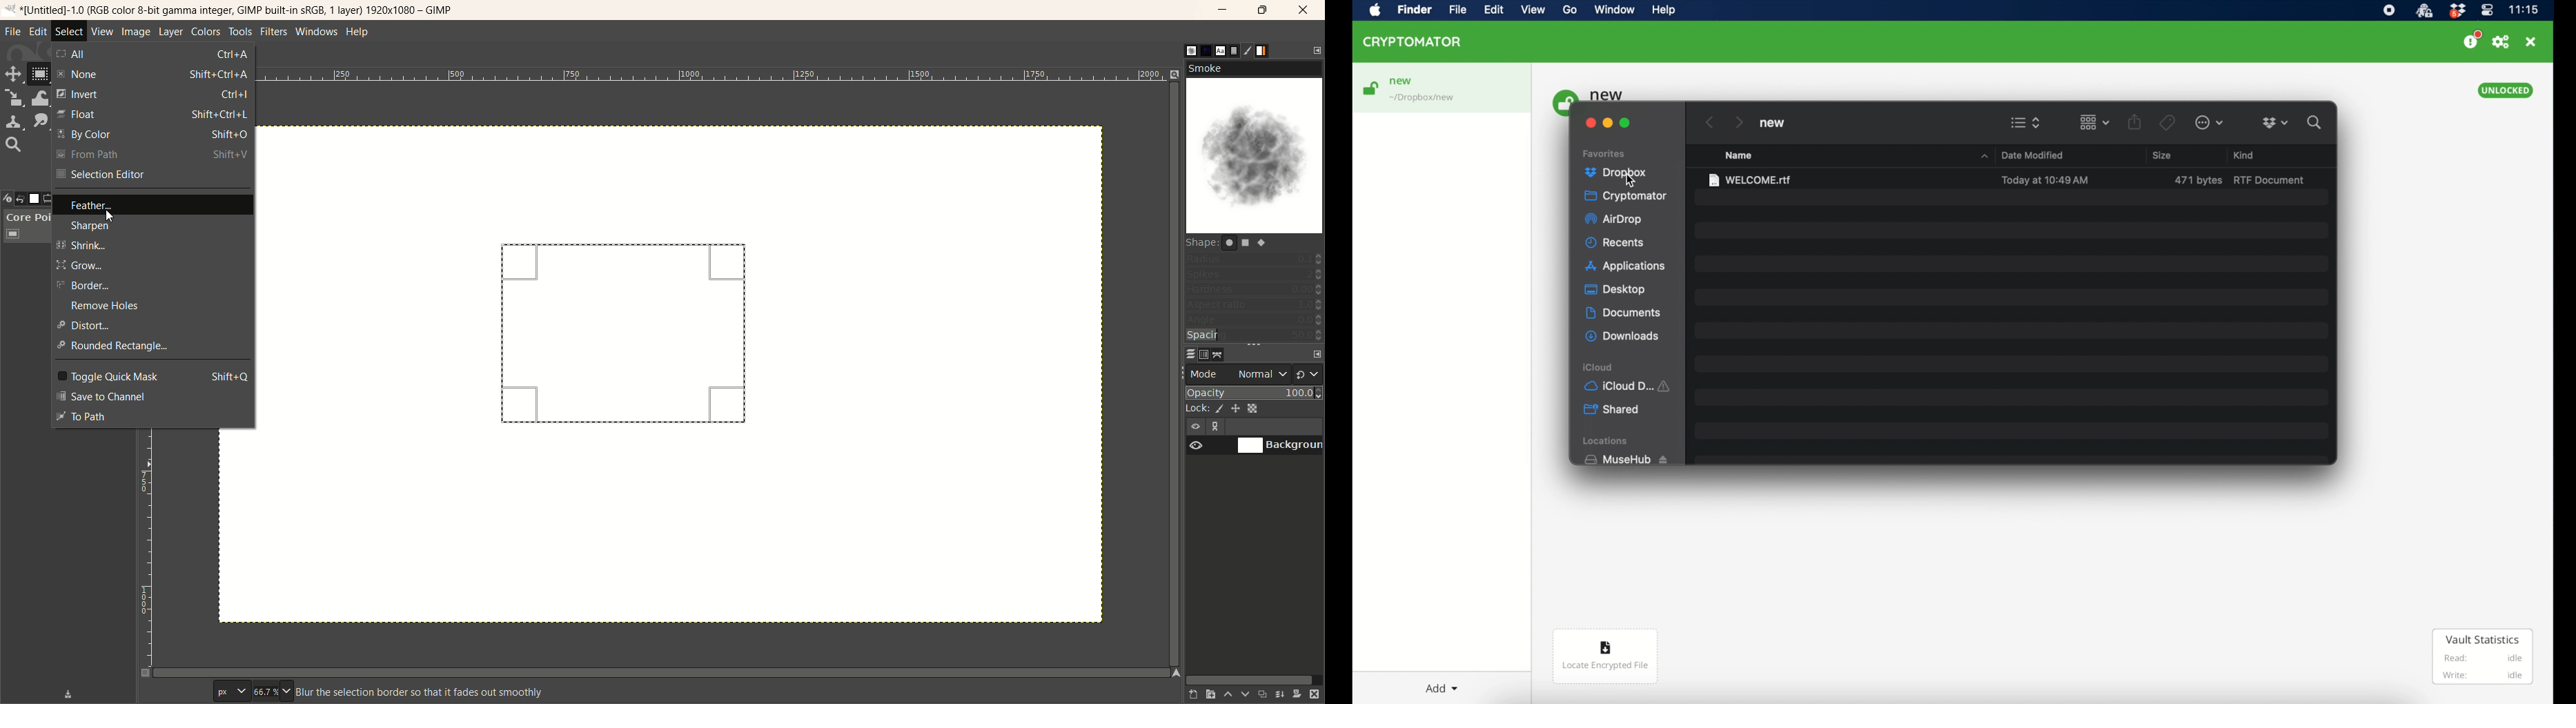 The height and width of the screenshot is (728, 2576). What do you see at coordinates (153, 114) in the screenshot?
I see `float` at bounding box center [153, 114].